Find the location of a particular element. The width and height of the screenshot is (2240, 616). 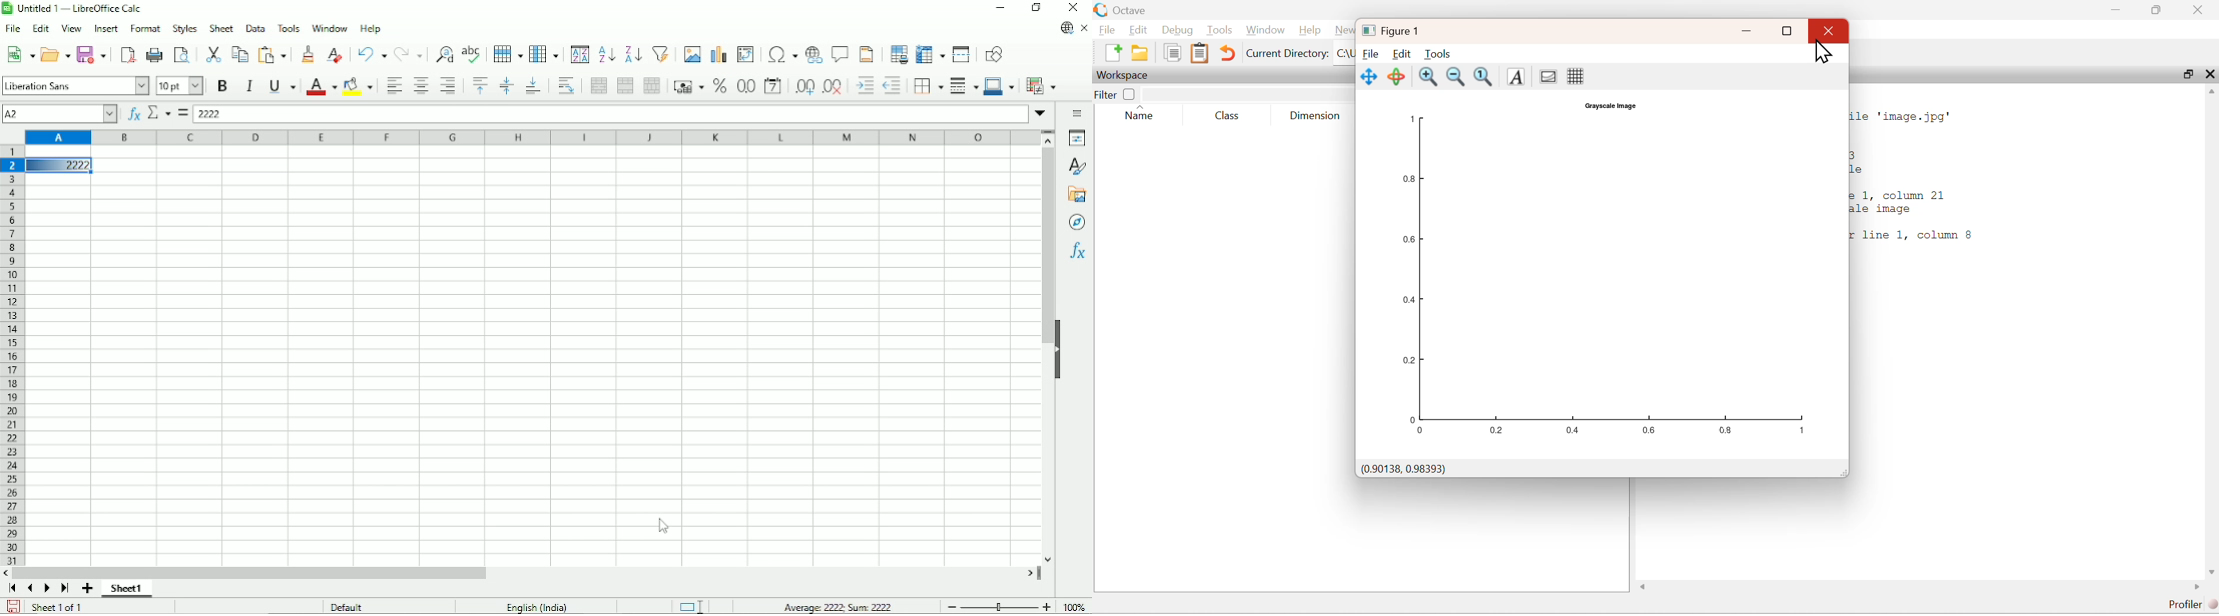

Border style is located at coordinates (963, 87).